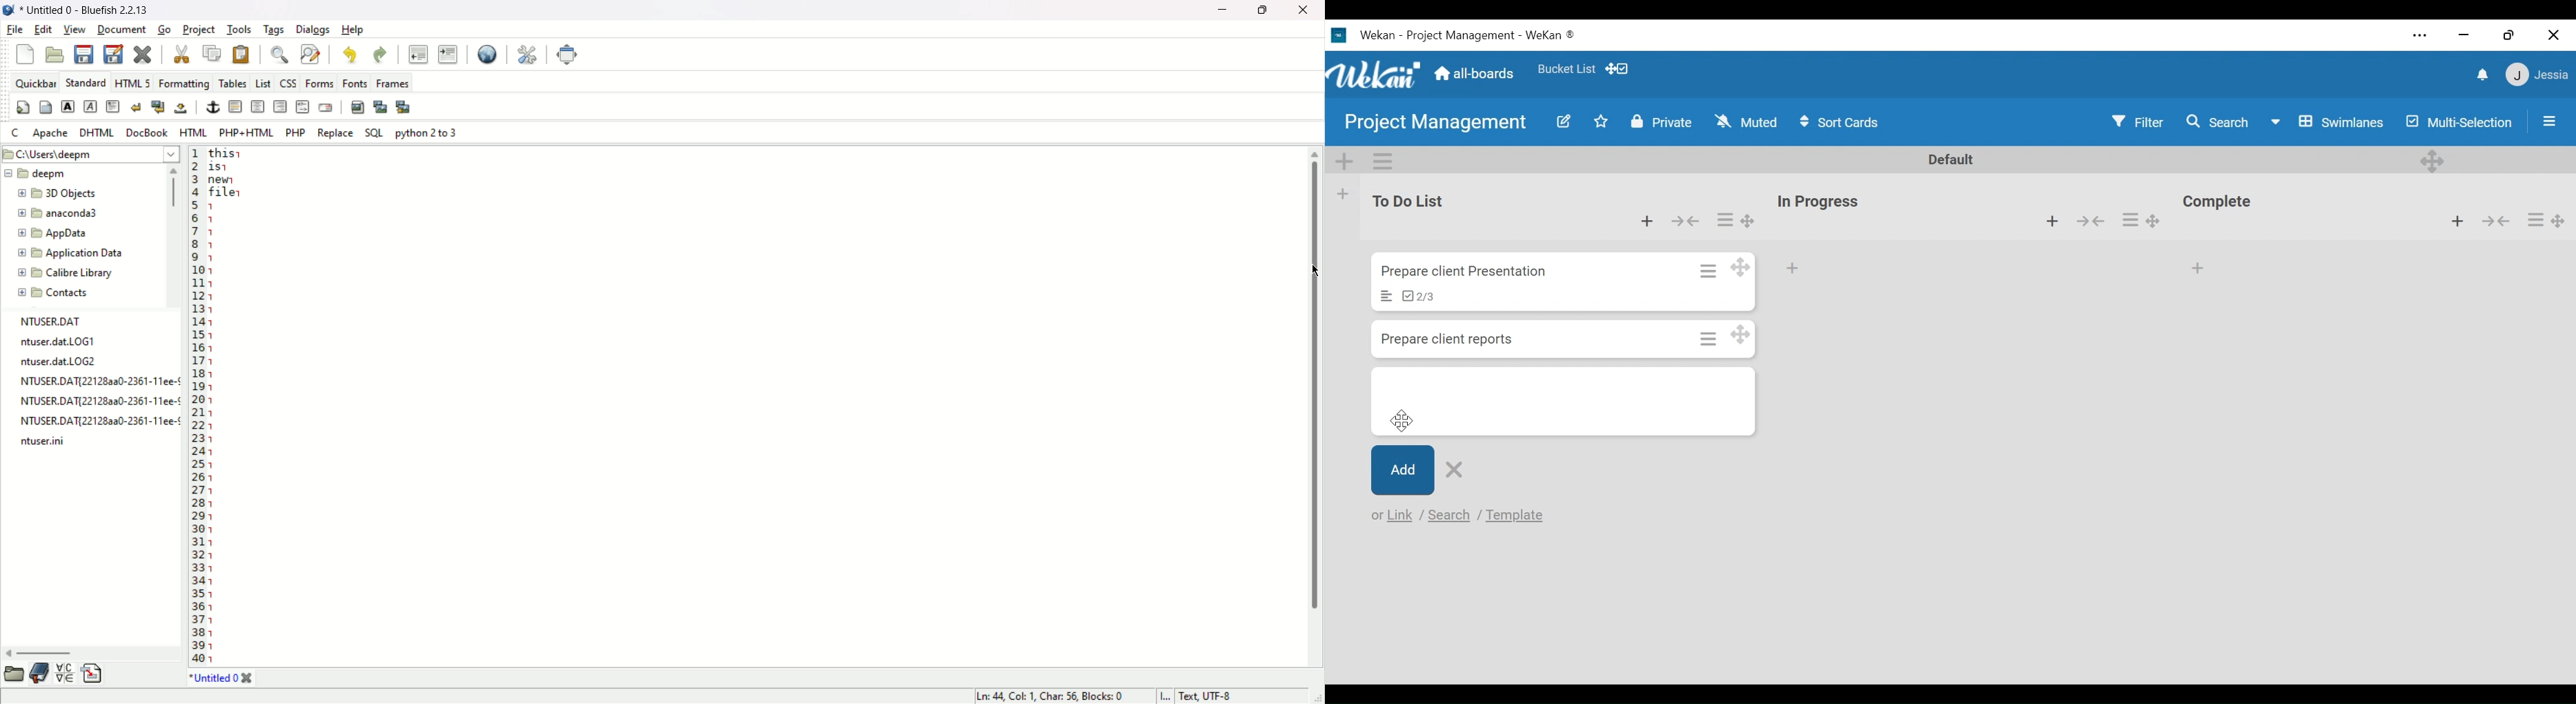  Describe the element at coordinates (2417, 35) in the screenshot. I see `more` at that location.